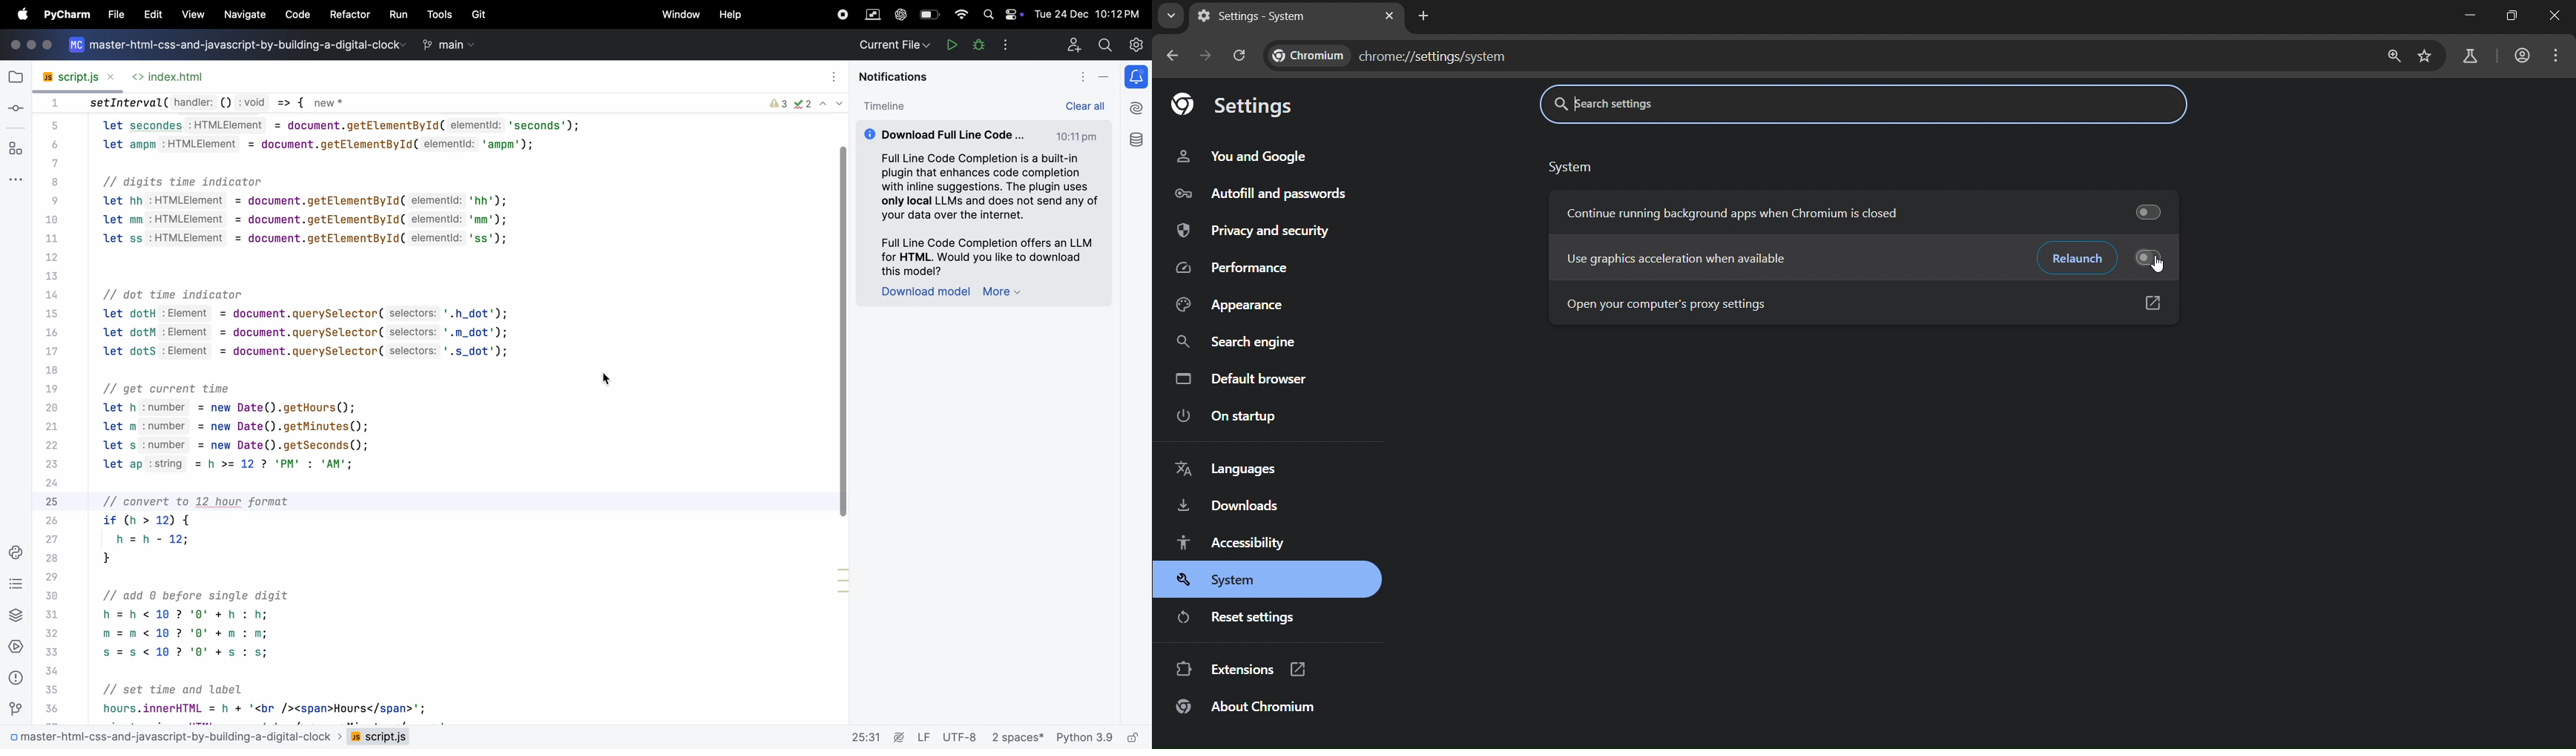 This screenshot has height=756, width=2576. I want to click on tools, so click(439, 14).